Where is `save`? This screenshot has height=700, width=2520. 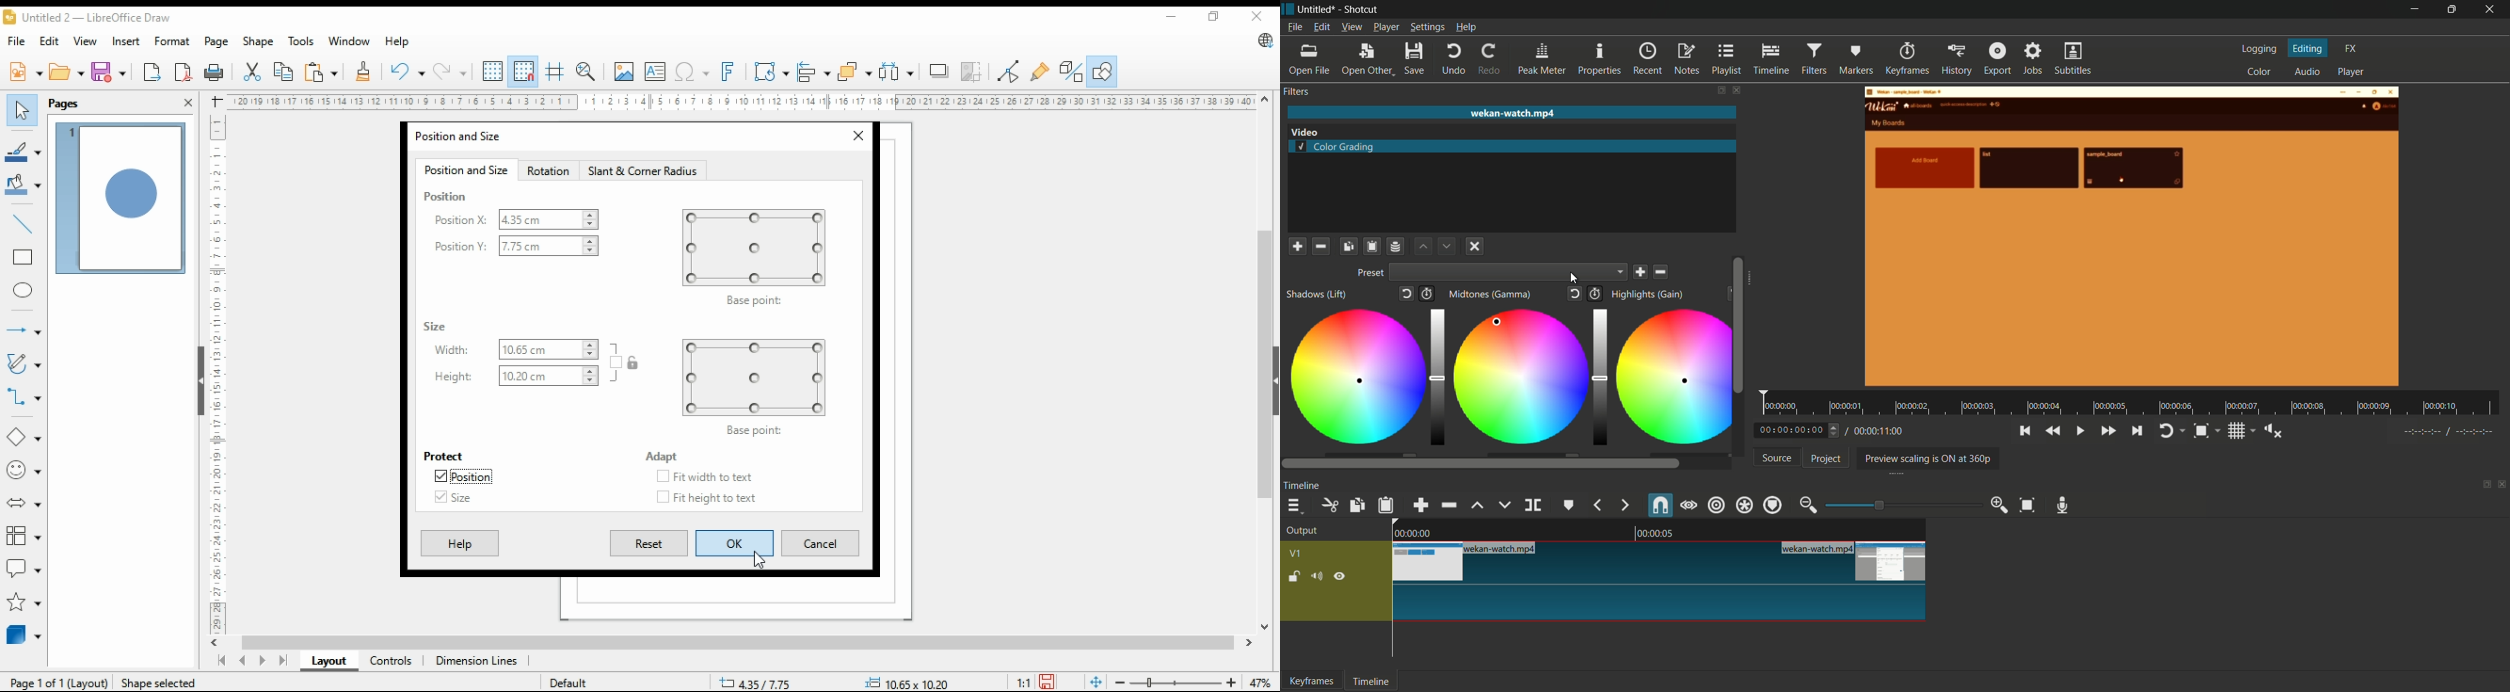
save is located at coordinates (1640, 272).